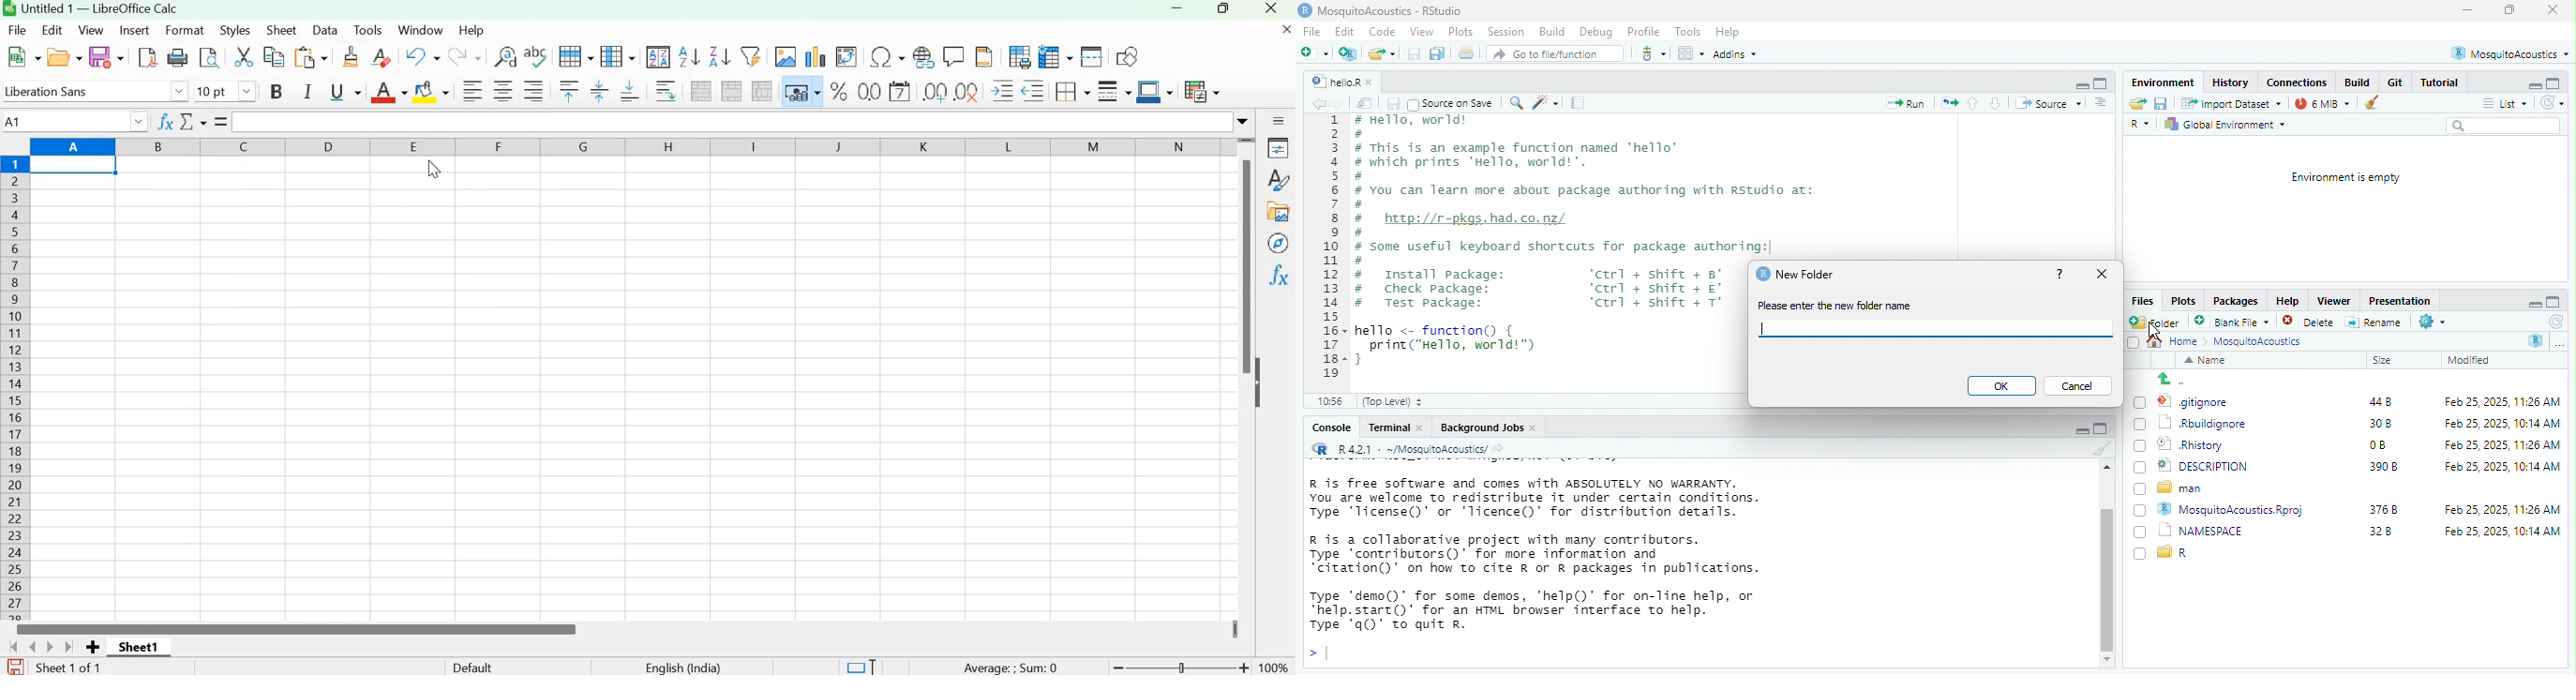  I want to click on Rstudio logo, so click(1307, 12).